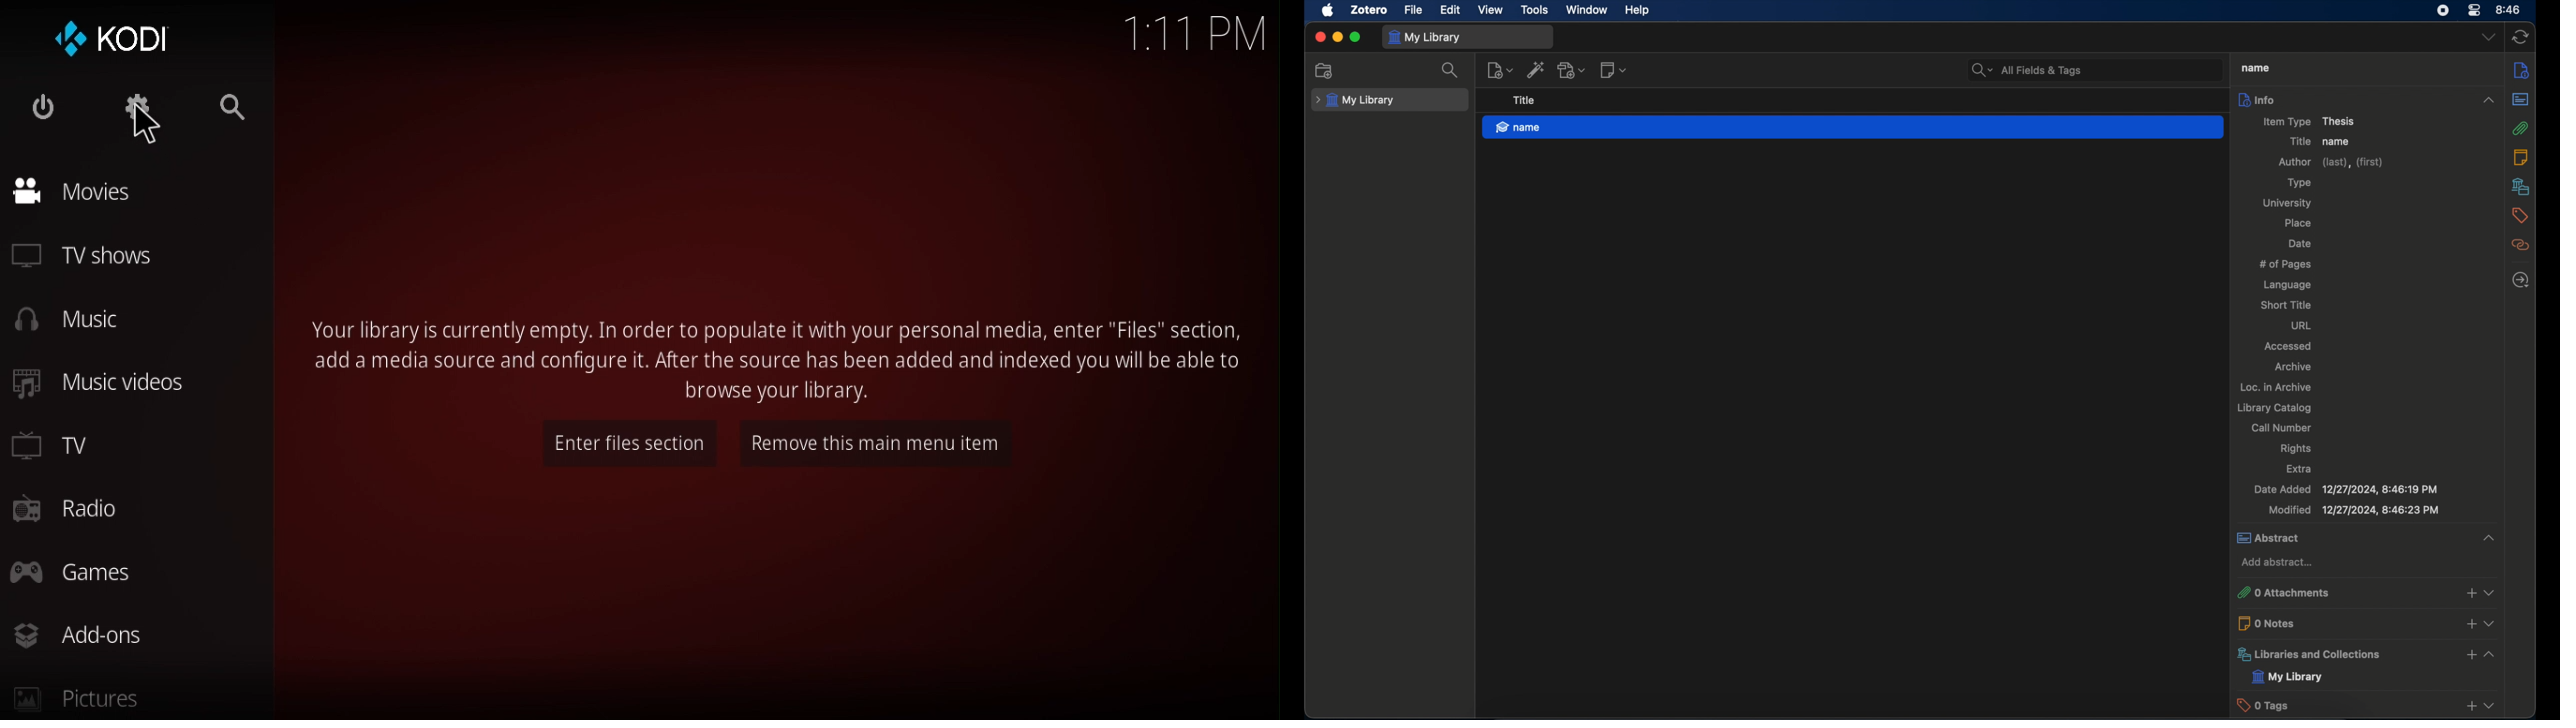 Image resolution: width=2576 pixels, height=728 pixels. I want to click on time, so click(1194, 32).